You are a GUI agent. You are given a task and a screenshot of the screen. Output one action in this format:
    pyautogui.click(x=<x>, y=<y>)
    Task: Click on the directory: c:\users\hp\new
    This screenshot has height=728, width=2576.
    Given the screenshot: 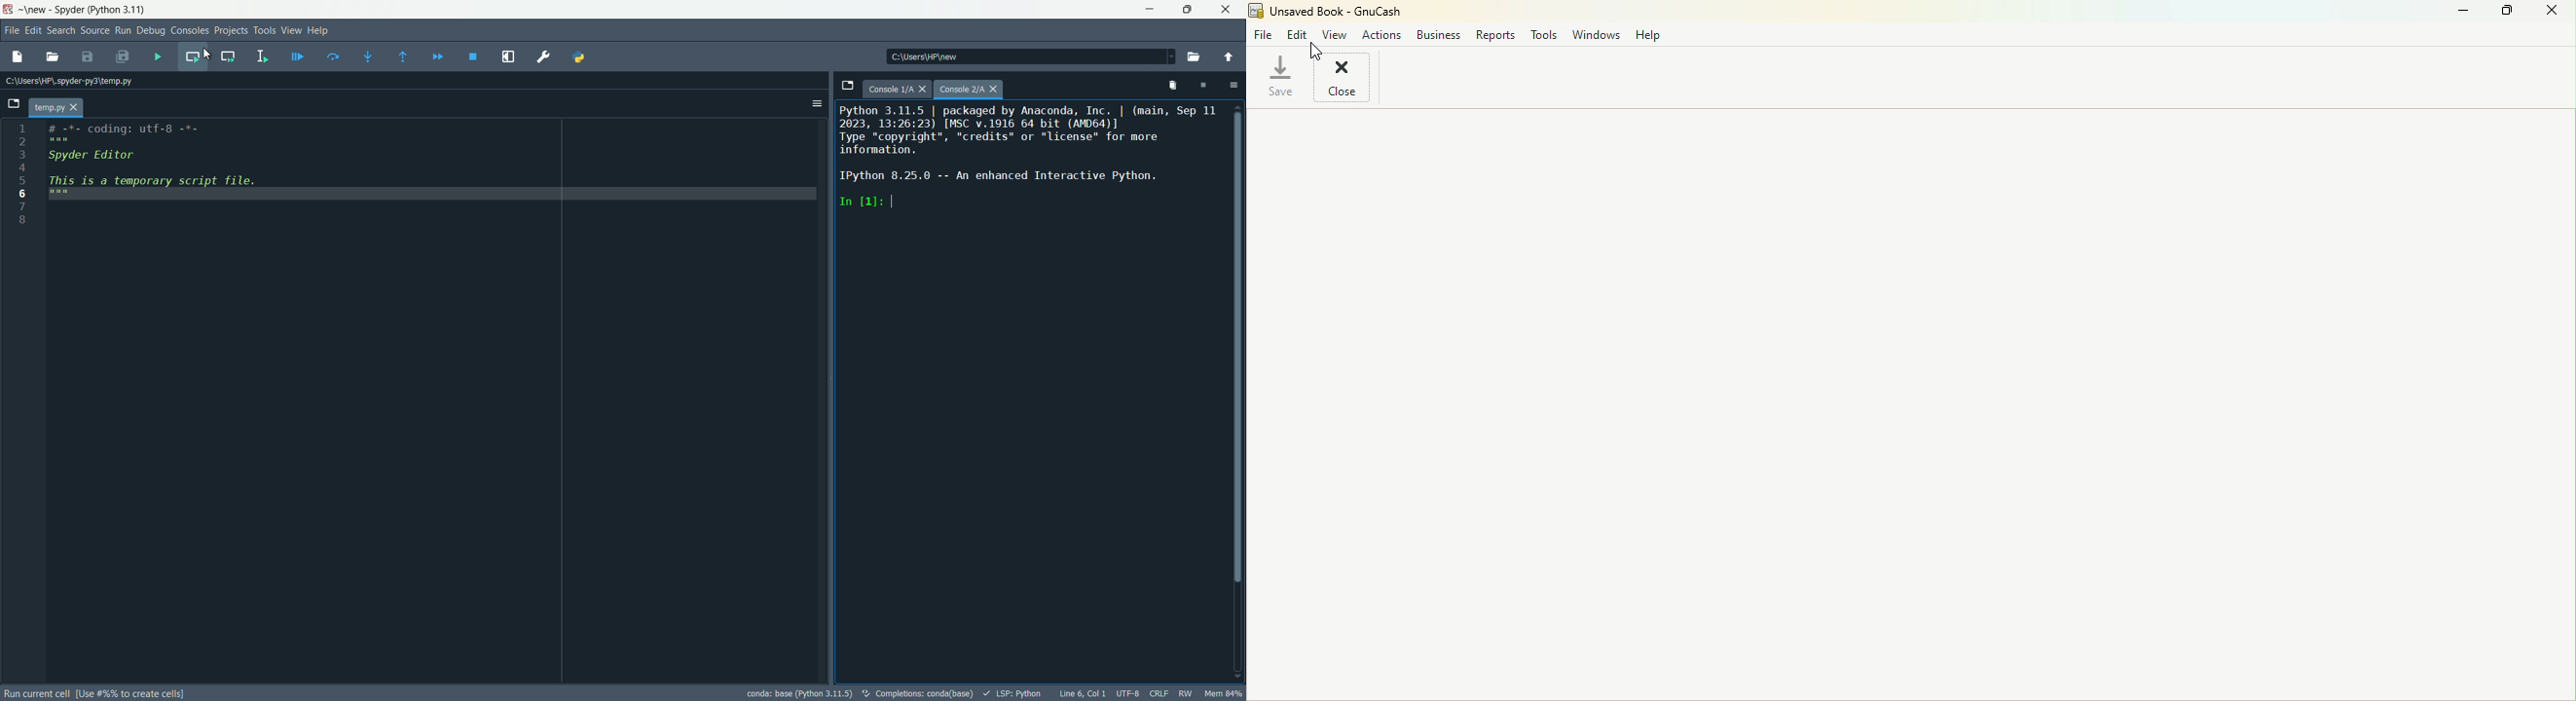 What is the action you would take?
    pyautogui.click(x=932, y=56)
    